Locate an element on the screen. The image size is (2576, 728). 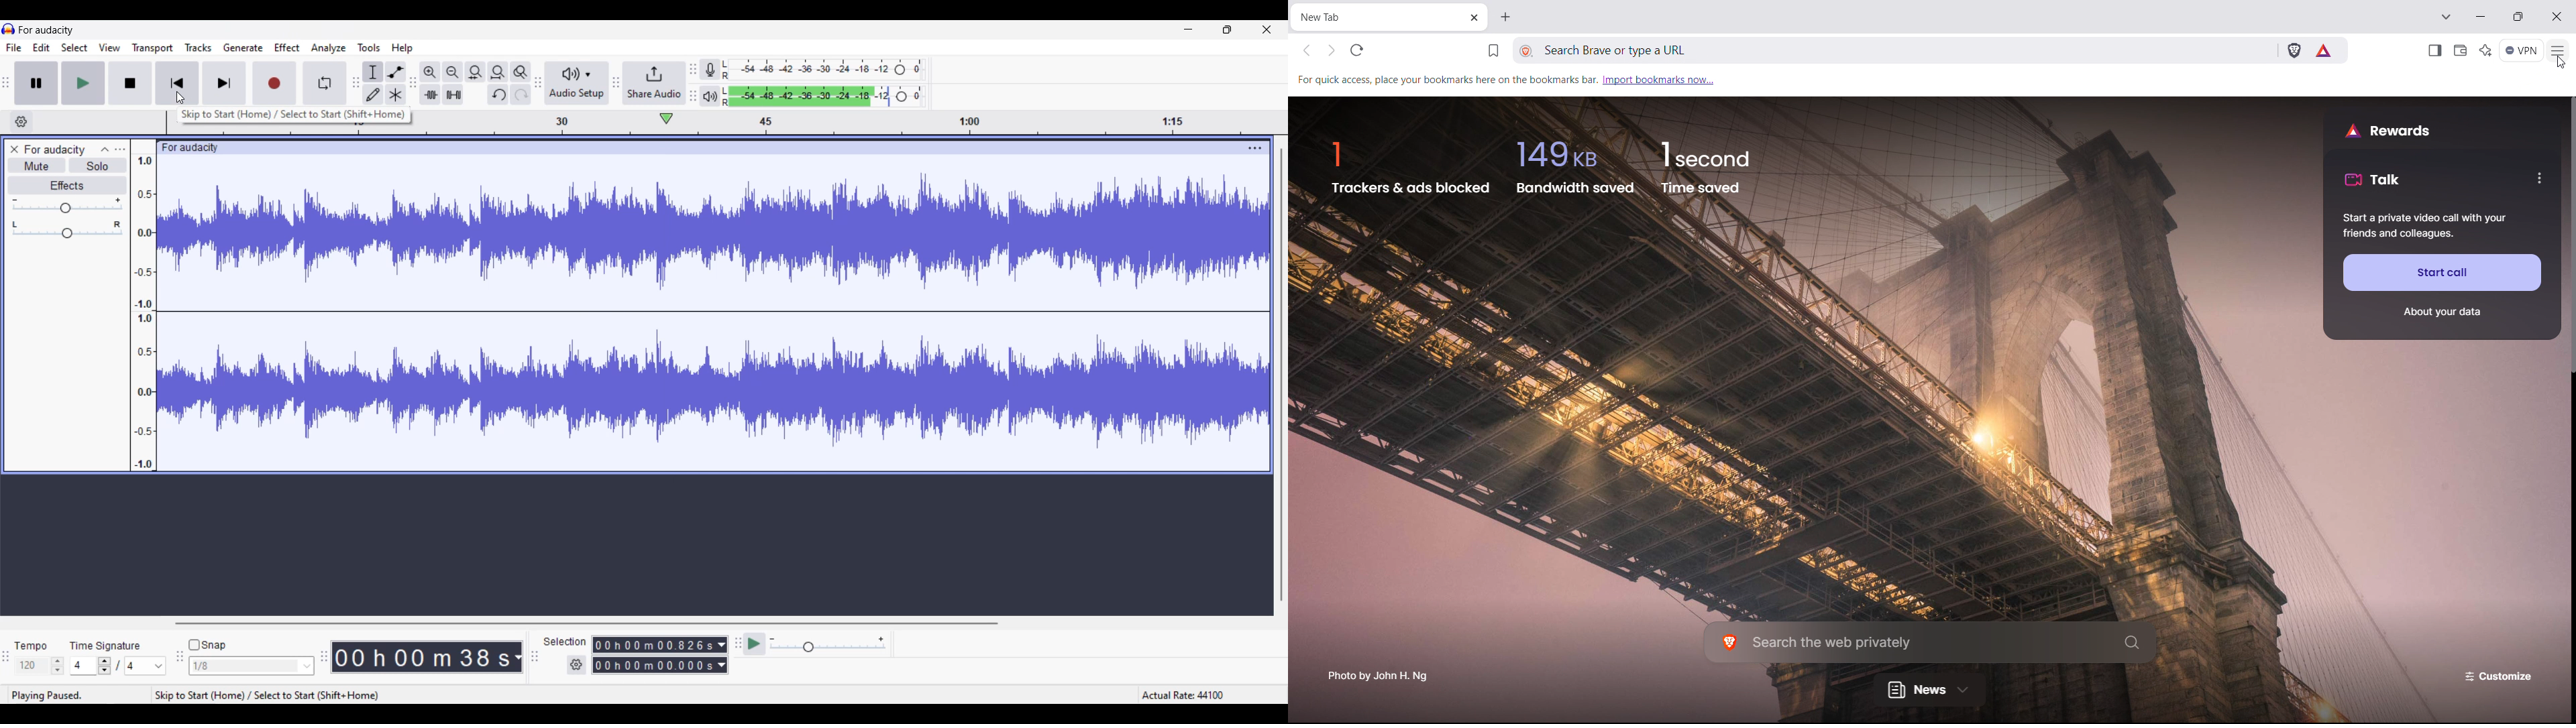
Horizontal slide bar is located at coordinates (586, 623).